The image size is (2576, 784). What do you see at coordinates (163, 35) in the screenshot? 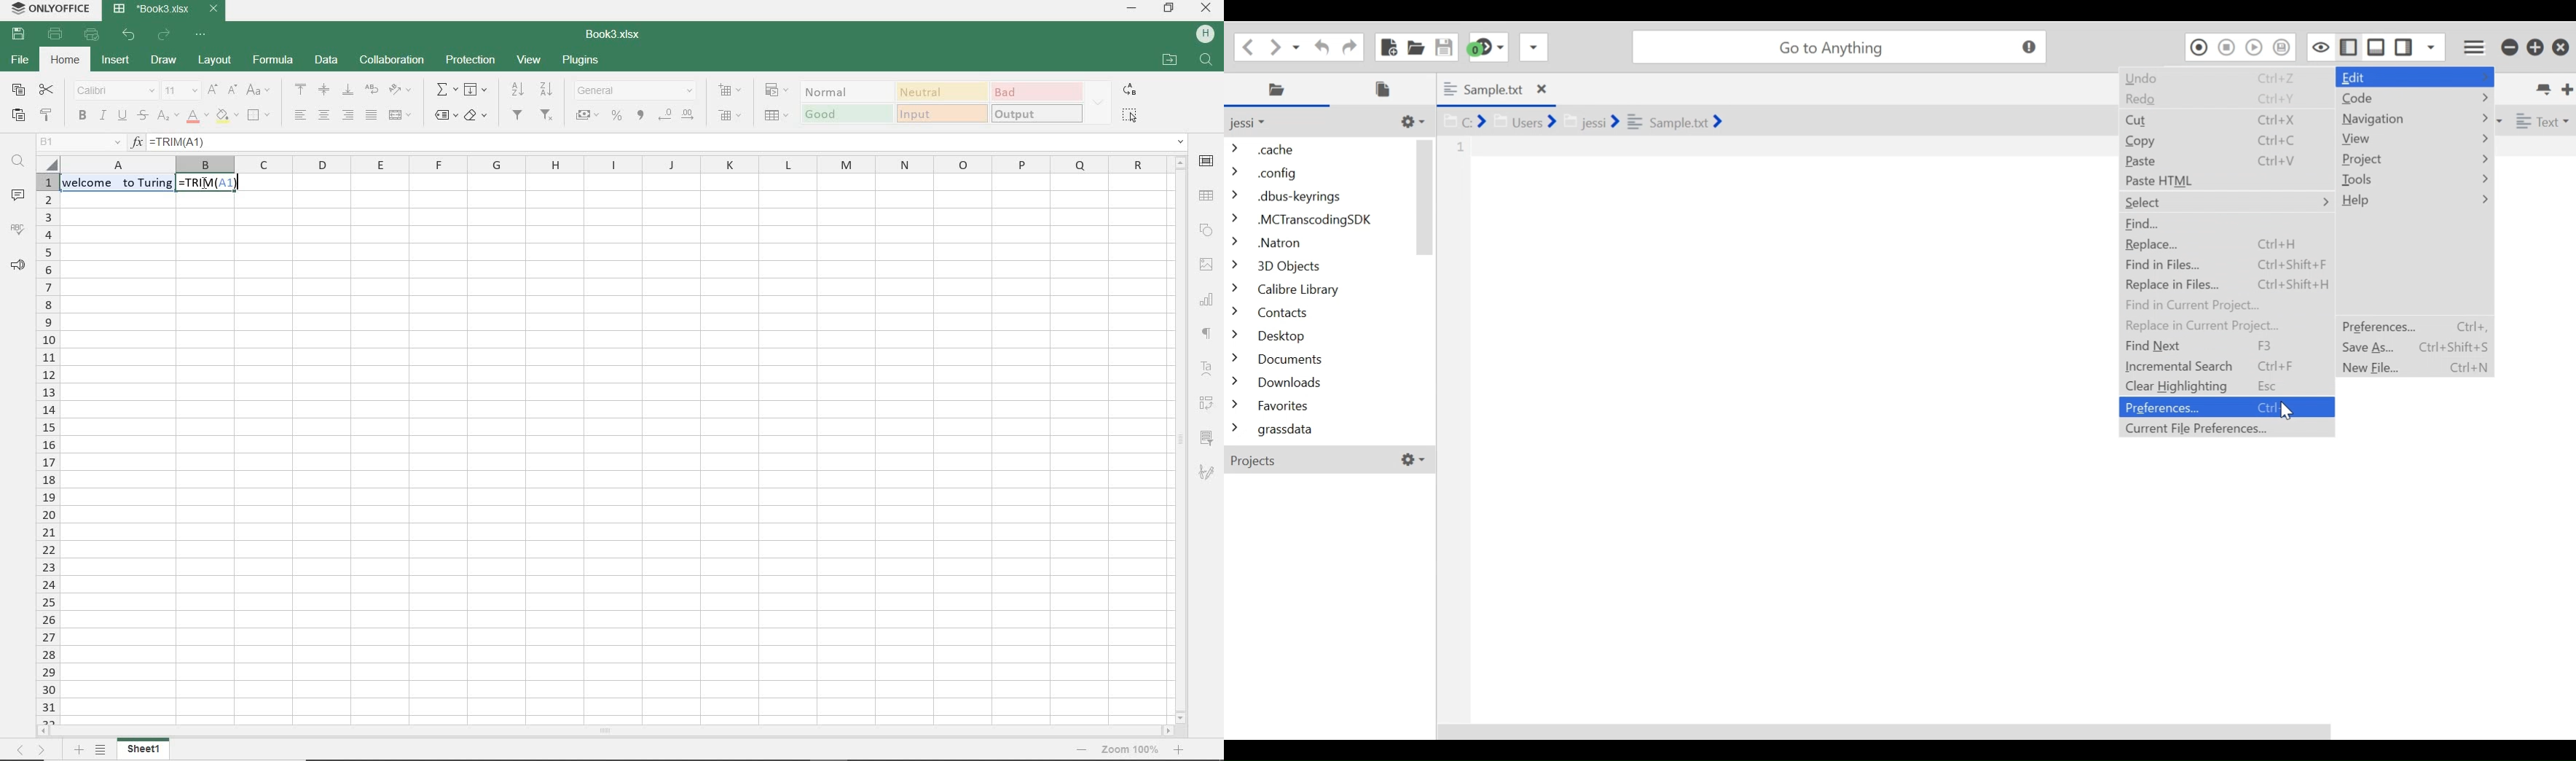
I see `redo` at bounding box center [163, 35].